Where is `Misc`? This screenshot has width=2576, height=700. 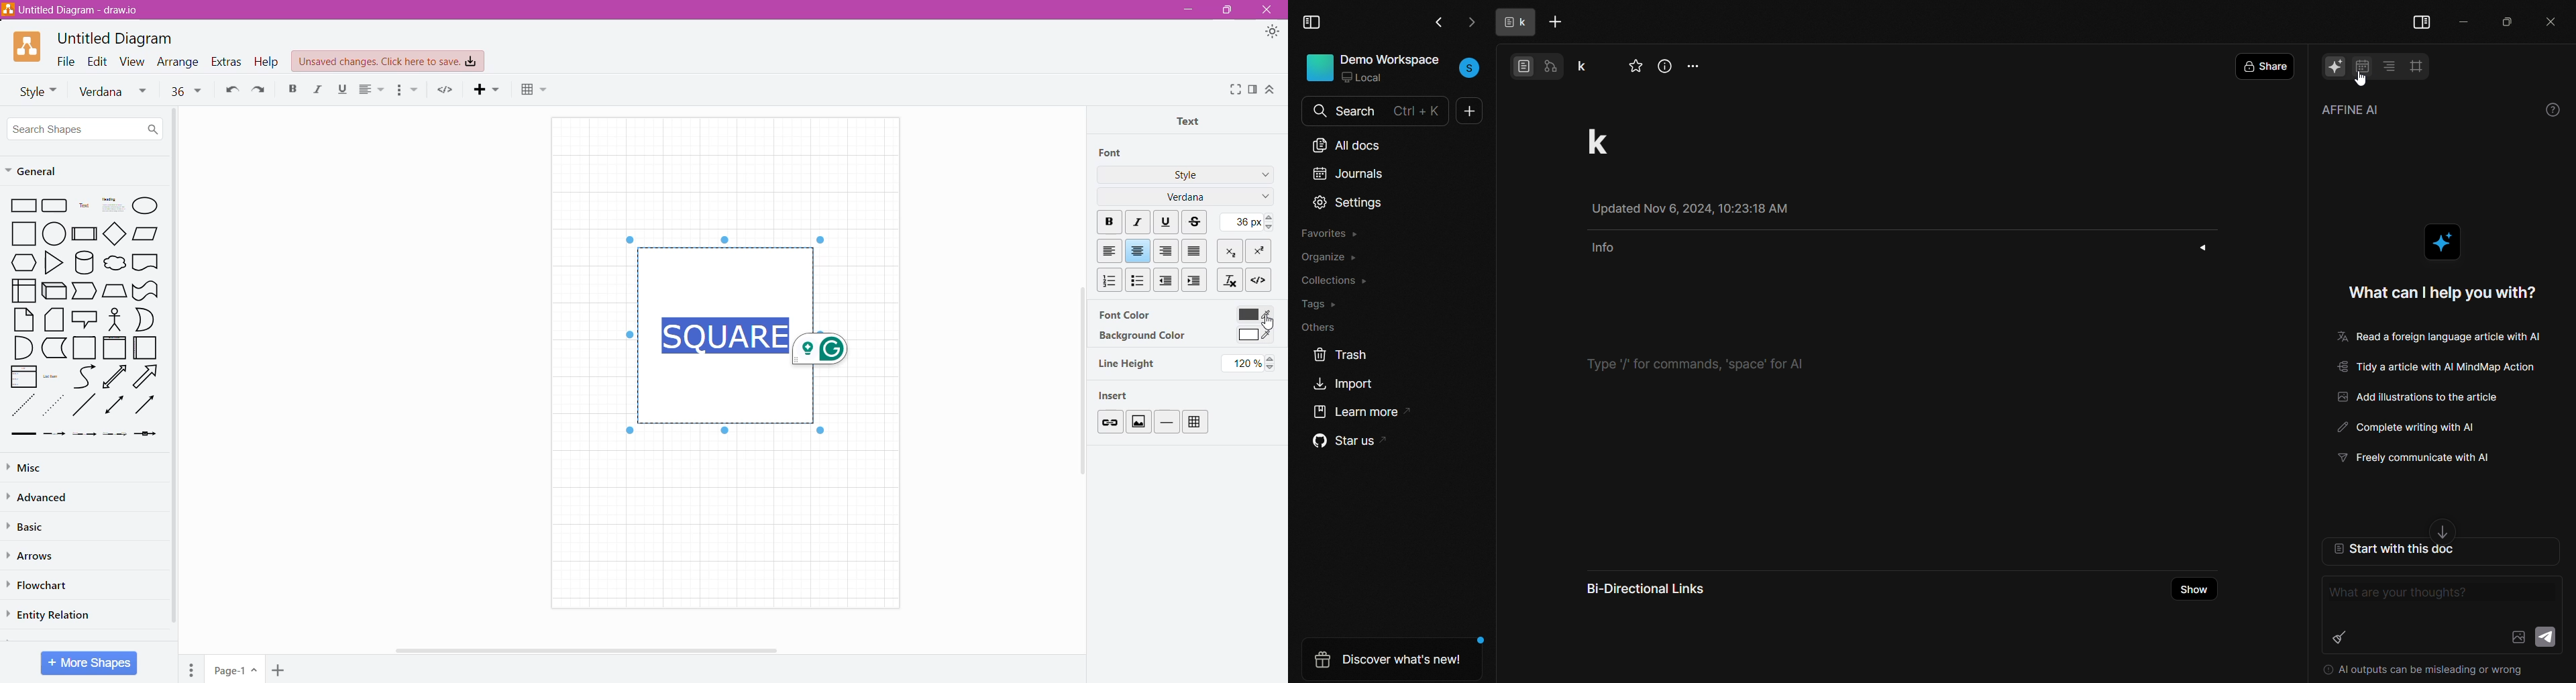 Misc is located at coordinates (40, 466).